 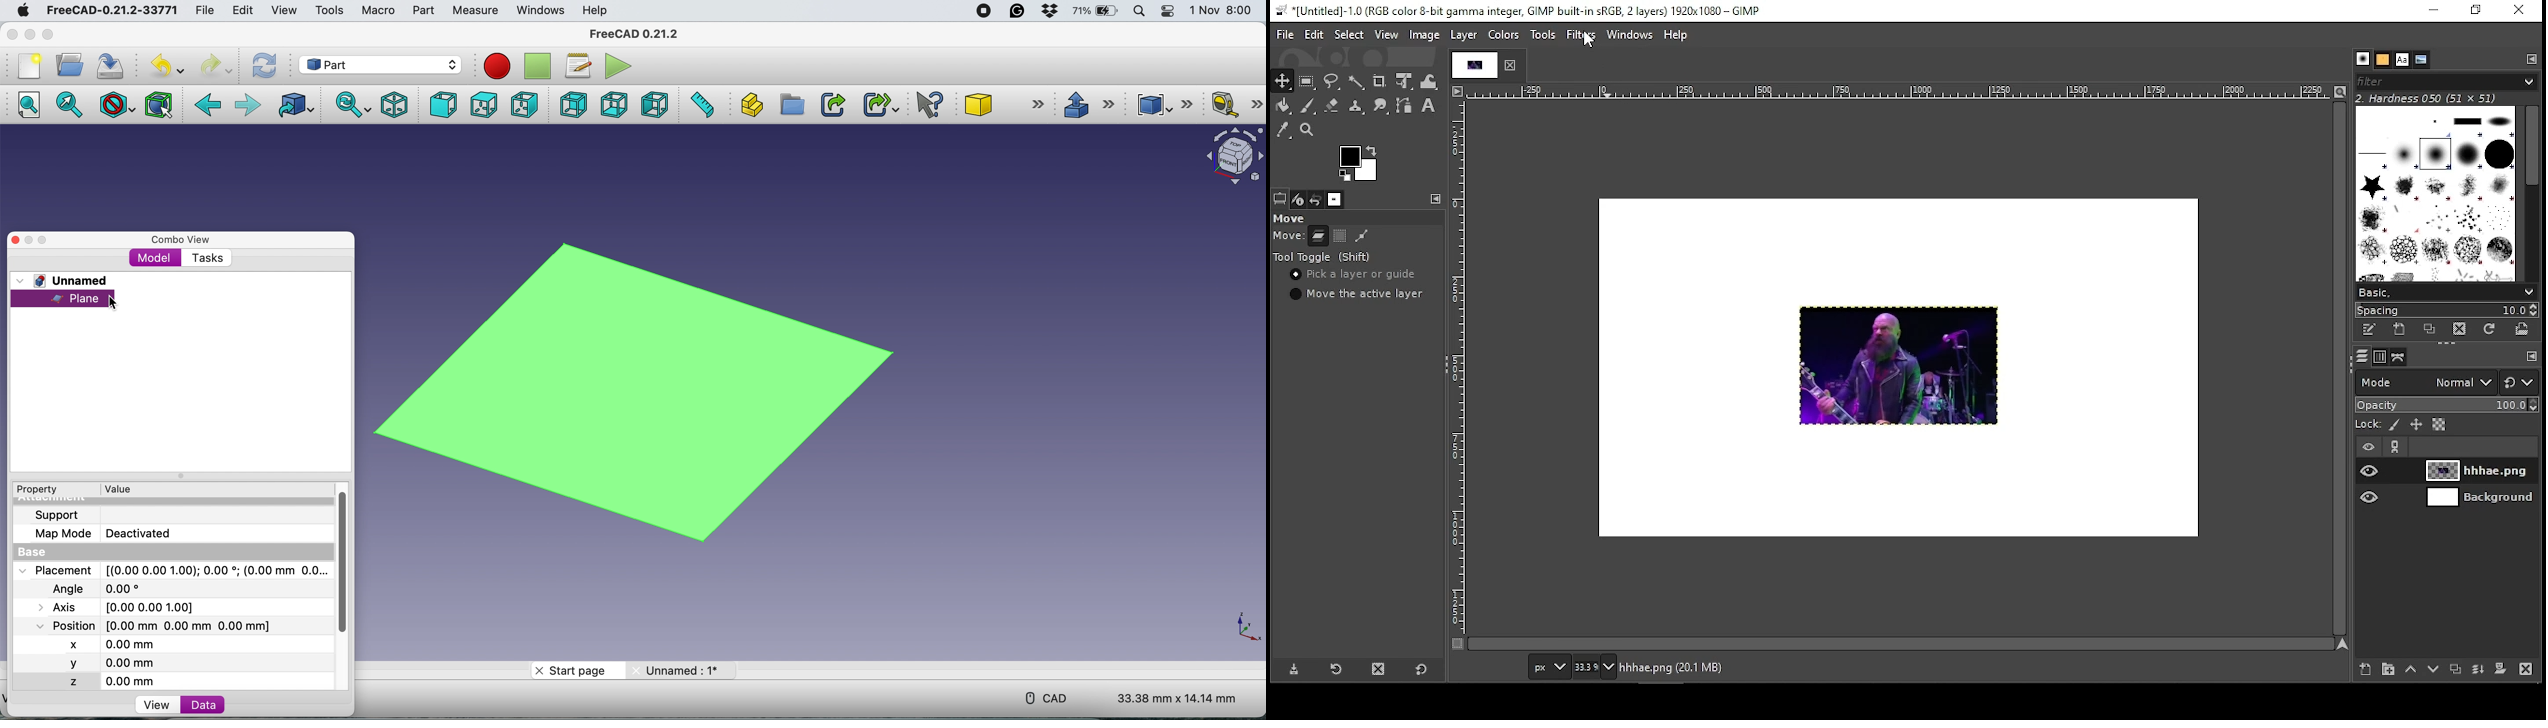 What do you see at coordinates (424, 9) in the screenshot?
I see `part` at bounding box center [424, 9].